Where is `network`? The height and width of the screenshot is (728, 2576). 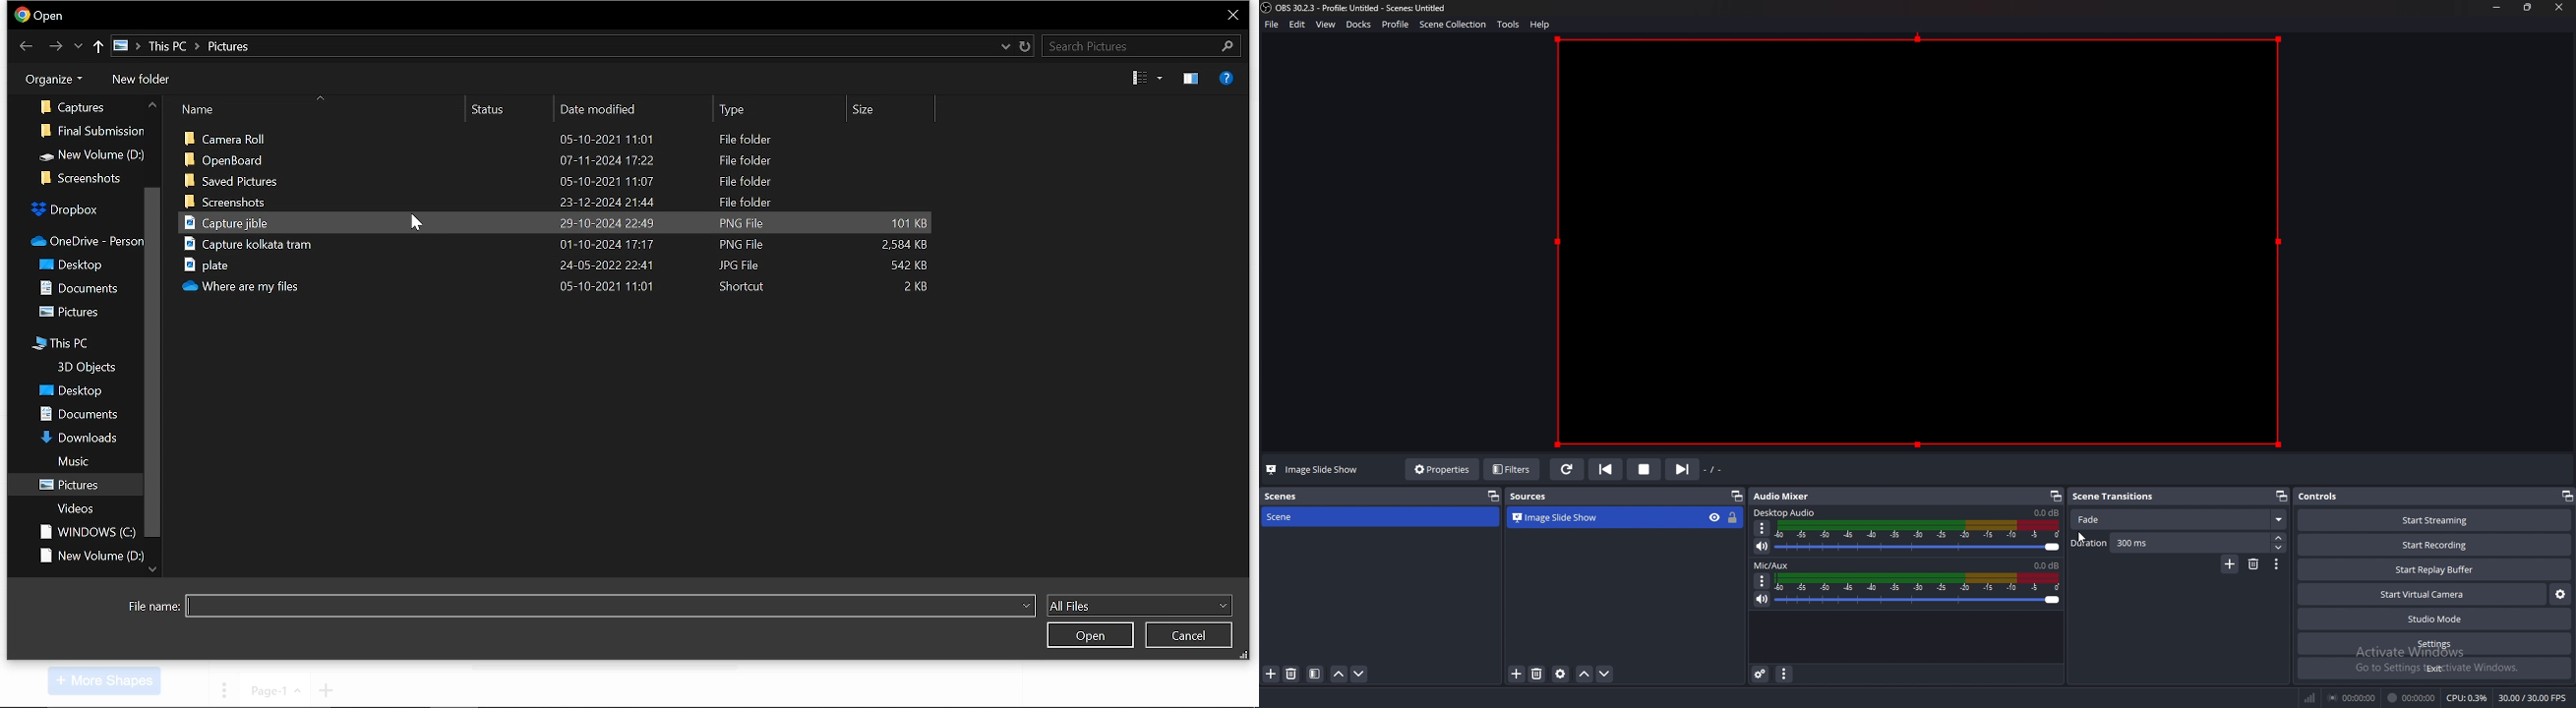
network is located at coordinates (2310, 696).